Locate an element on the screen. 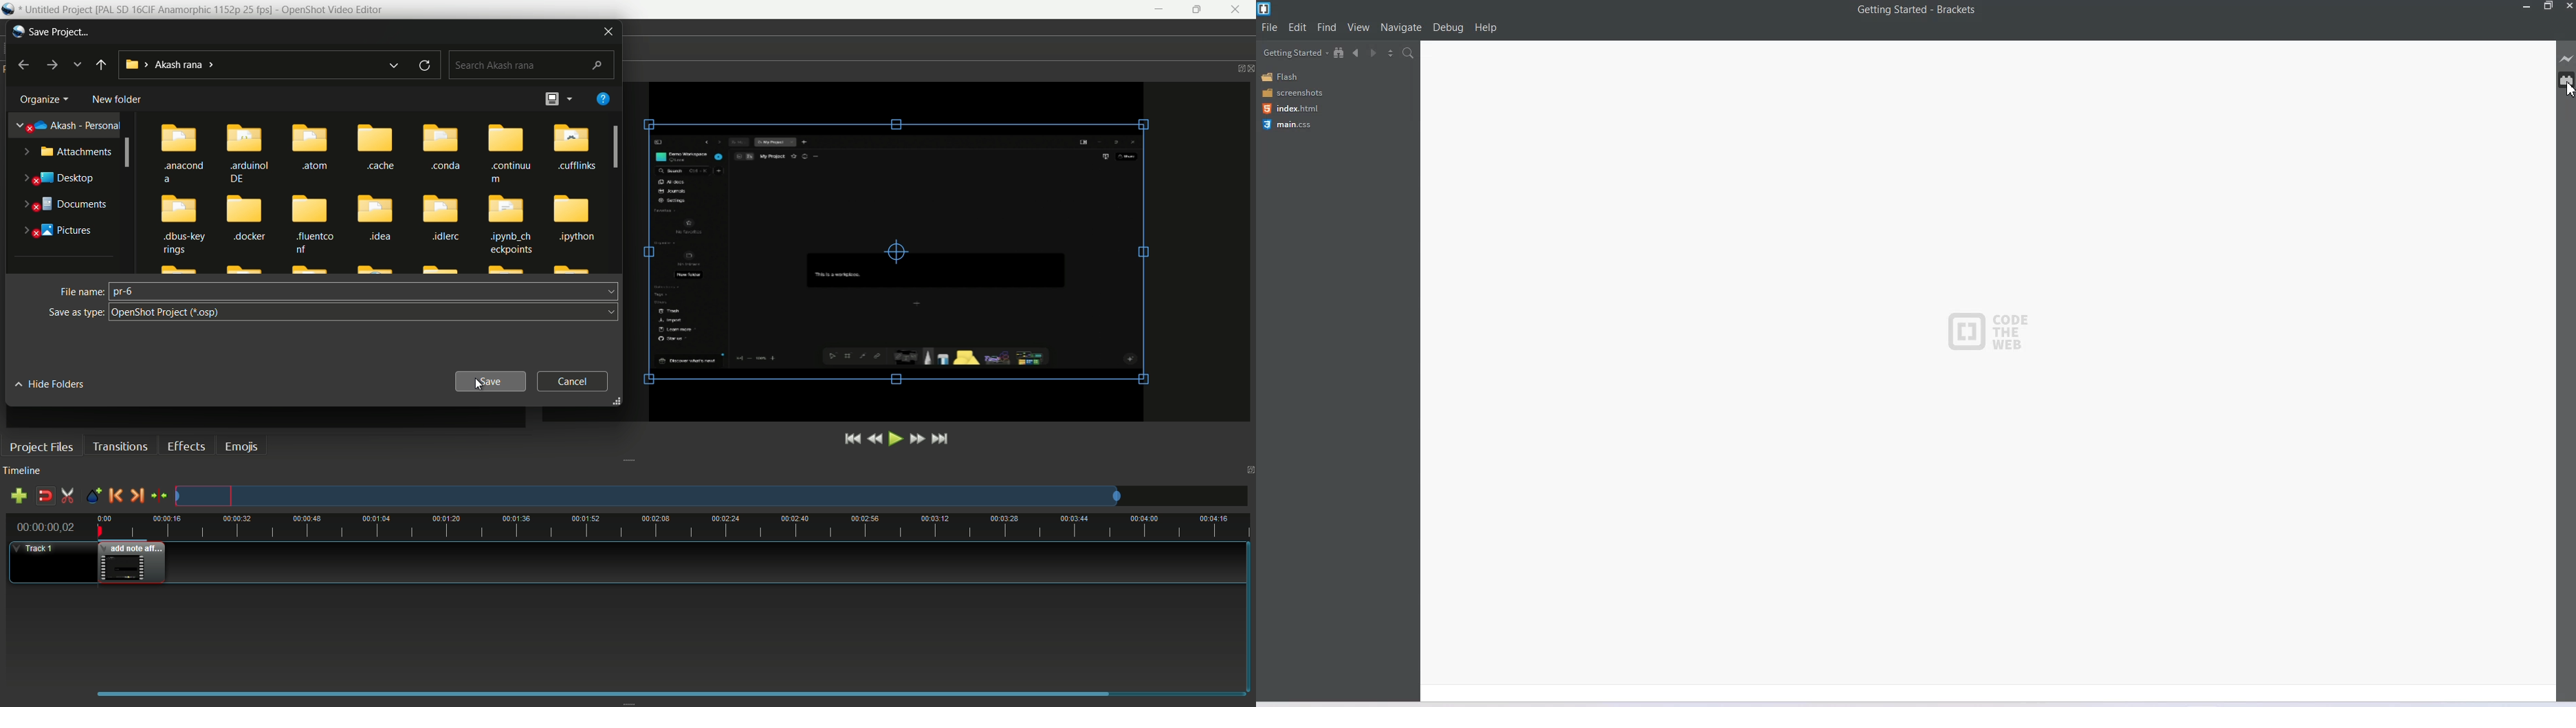 The image size is (2576, 728). scroll bar is located at coordinates (128, 152).